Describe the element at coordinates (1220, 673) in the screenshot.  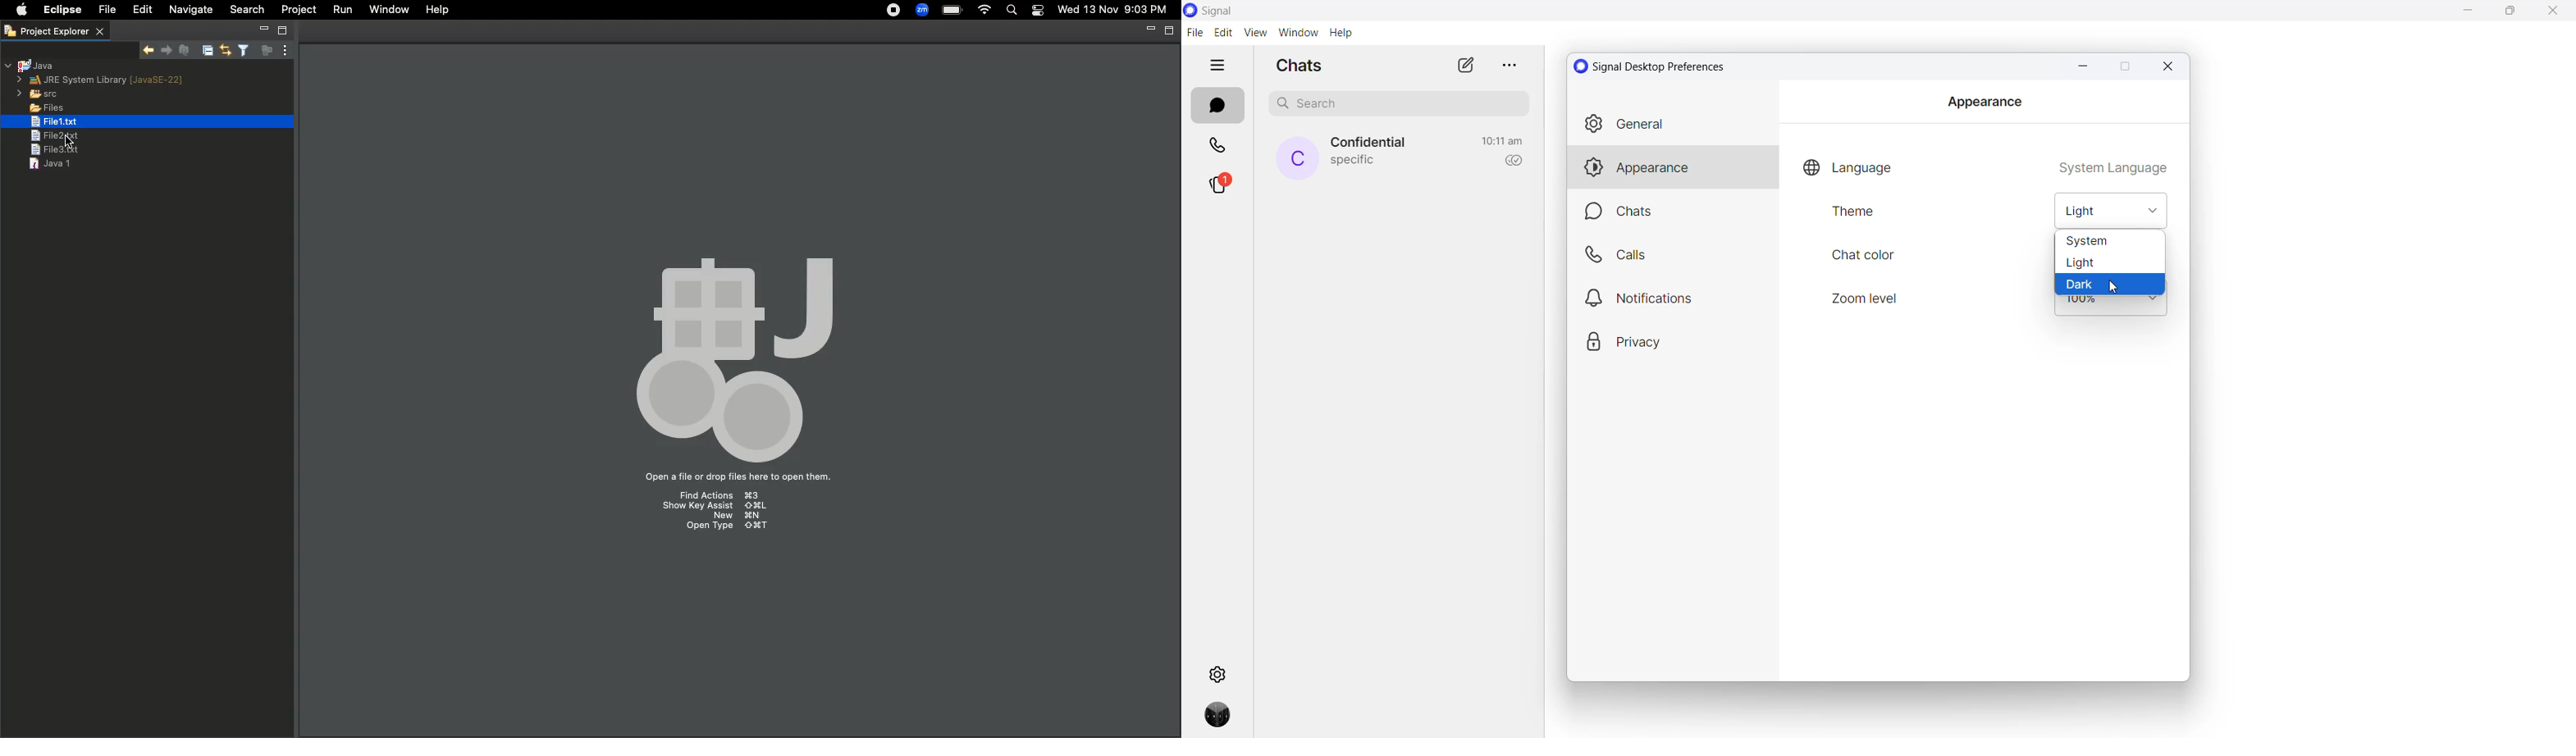
I see `settings` at that location.